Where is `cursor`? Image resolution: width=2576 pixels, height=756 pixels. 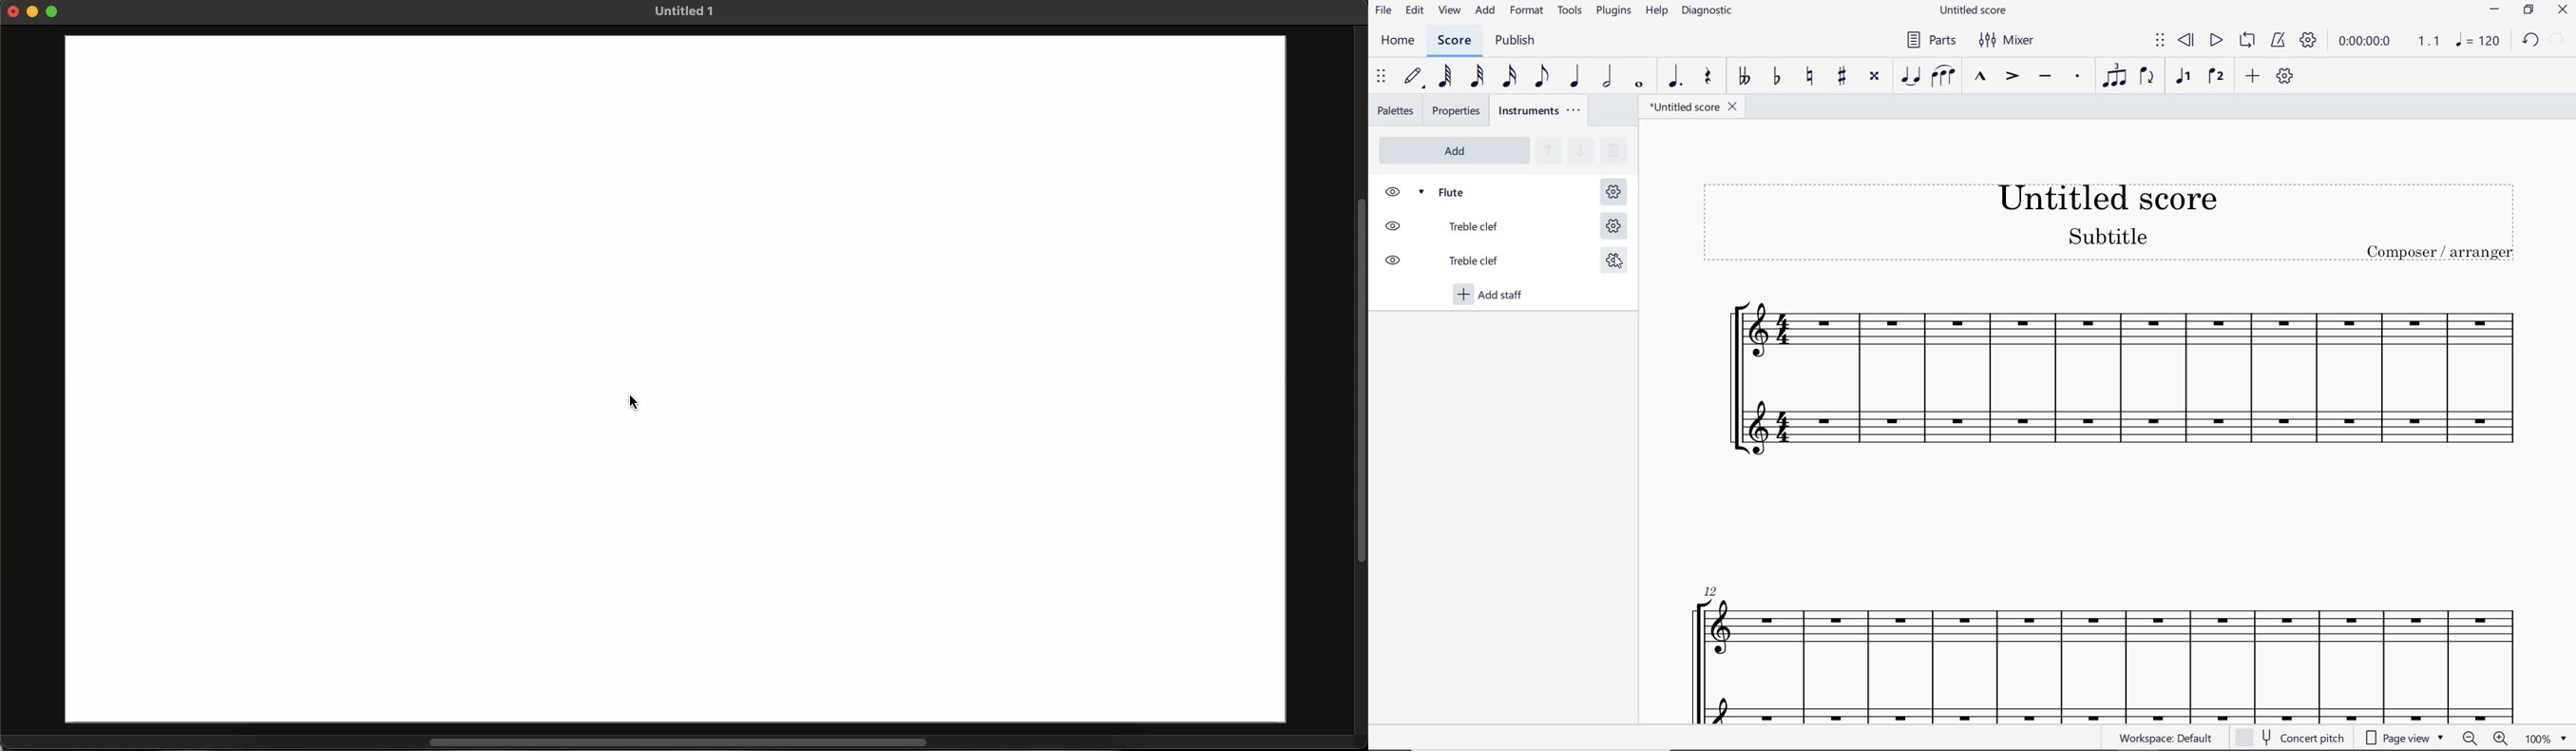 cursor is located at coordinates (1618, 265).